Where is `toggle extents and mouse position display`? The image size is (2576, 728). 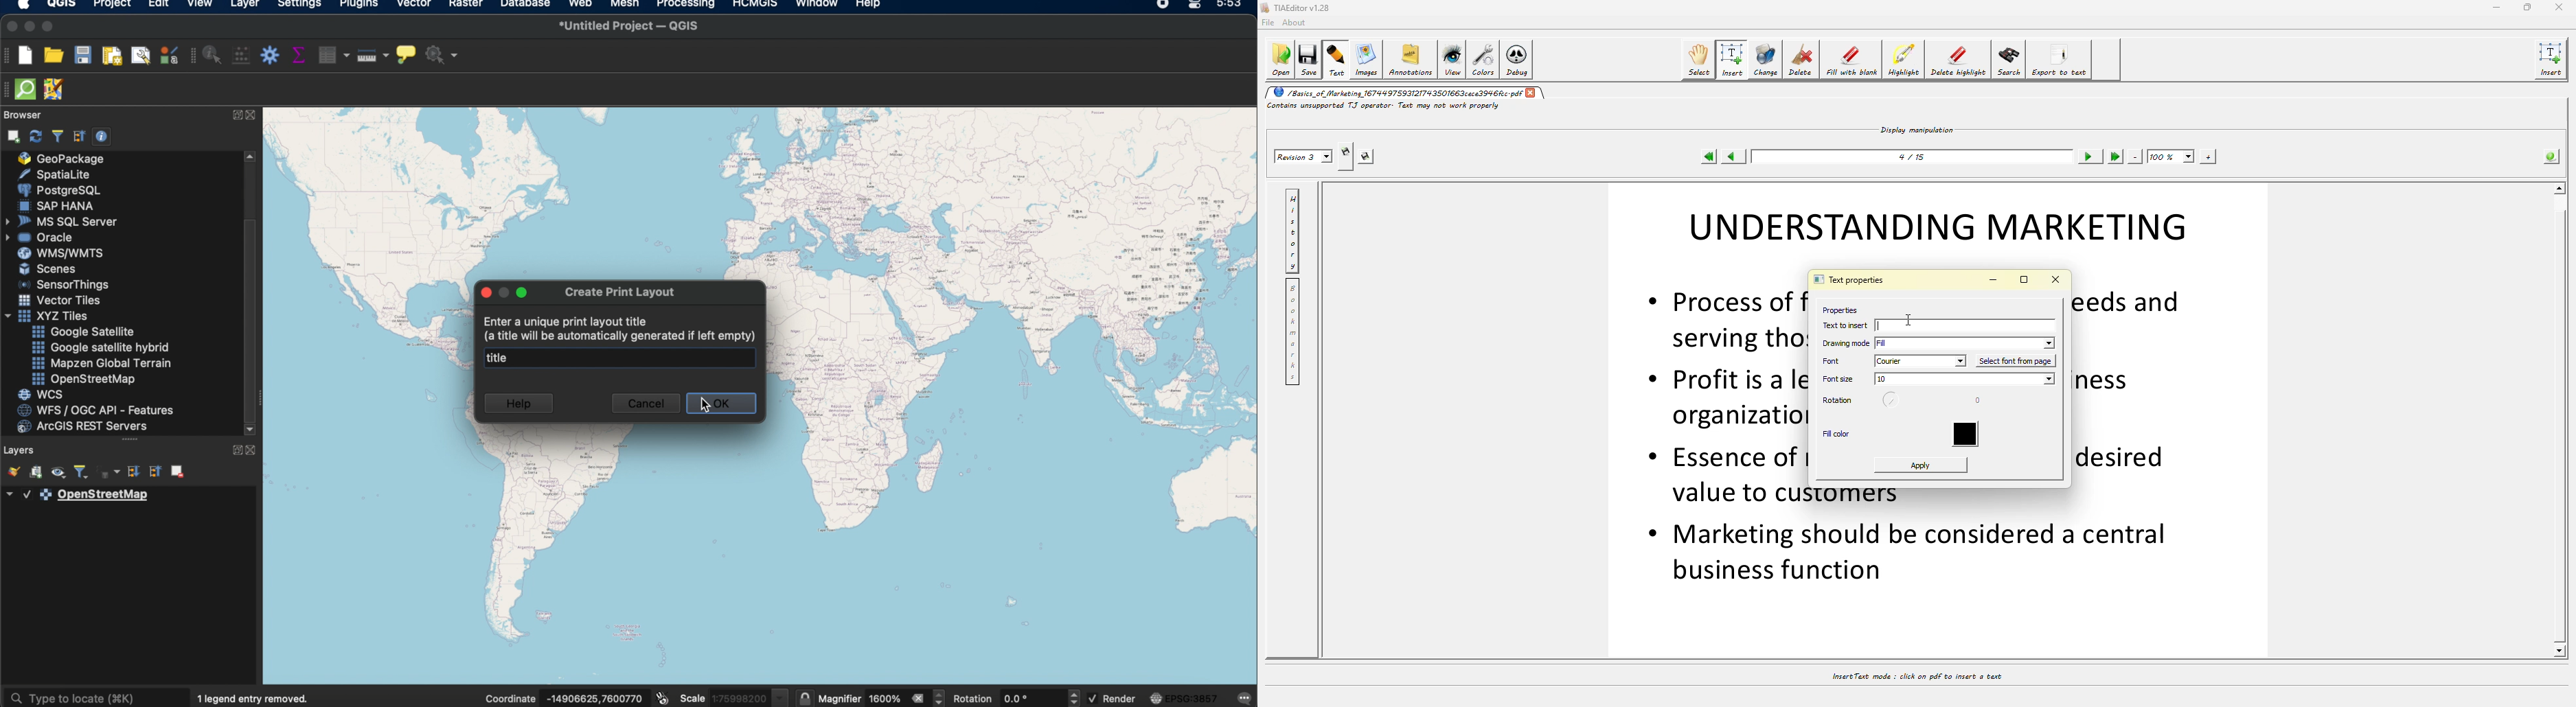 toggle extents and mouse position display is located at coordinates (661, 698).